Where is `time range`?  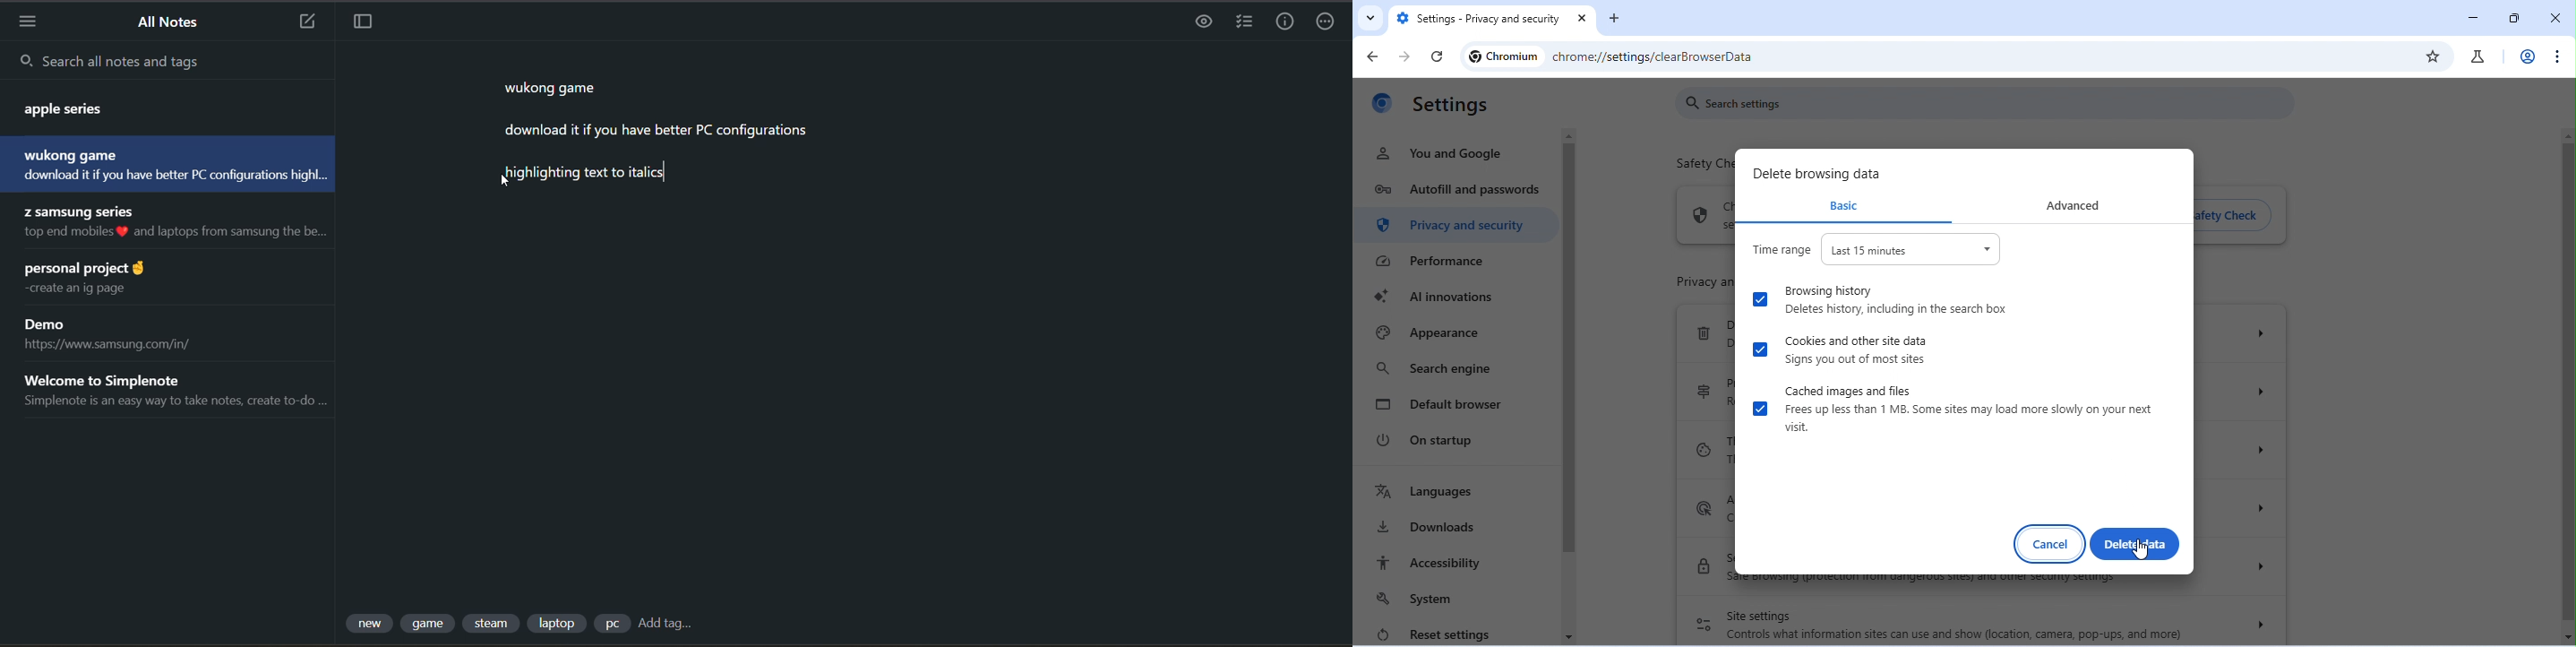 time range is located at coordinates (1781, 247).